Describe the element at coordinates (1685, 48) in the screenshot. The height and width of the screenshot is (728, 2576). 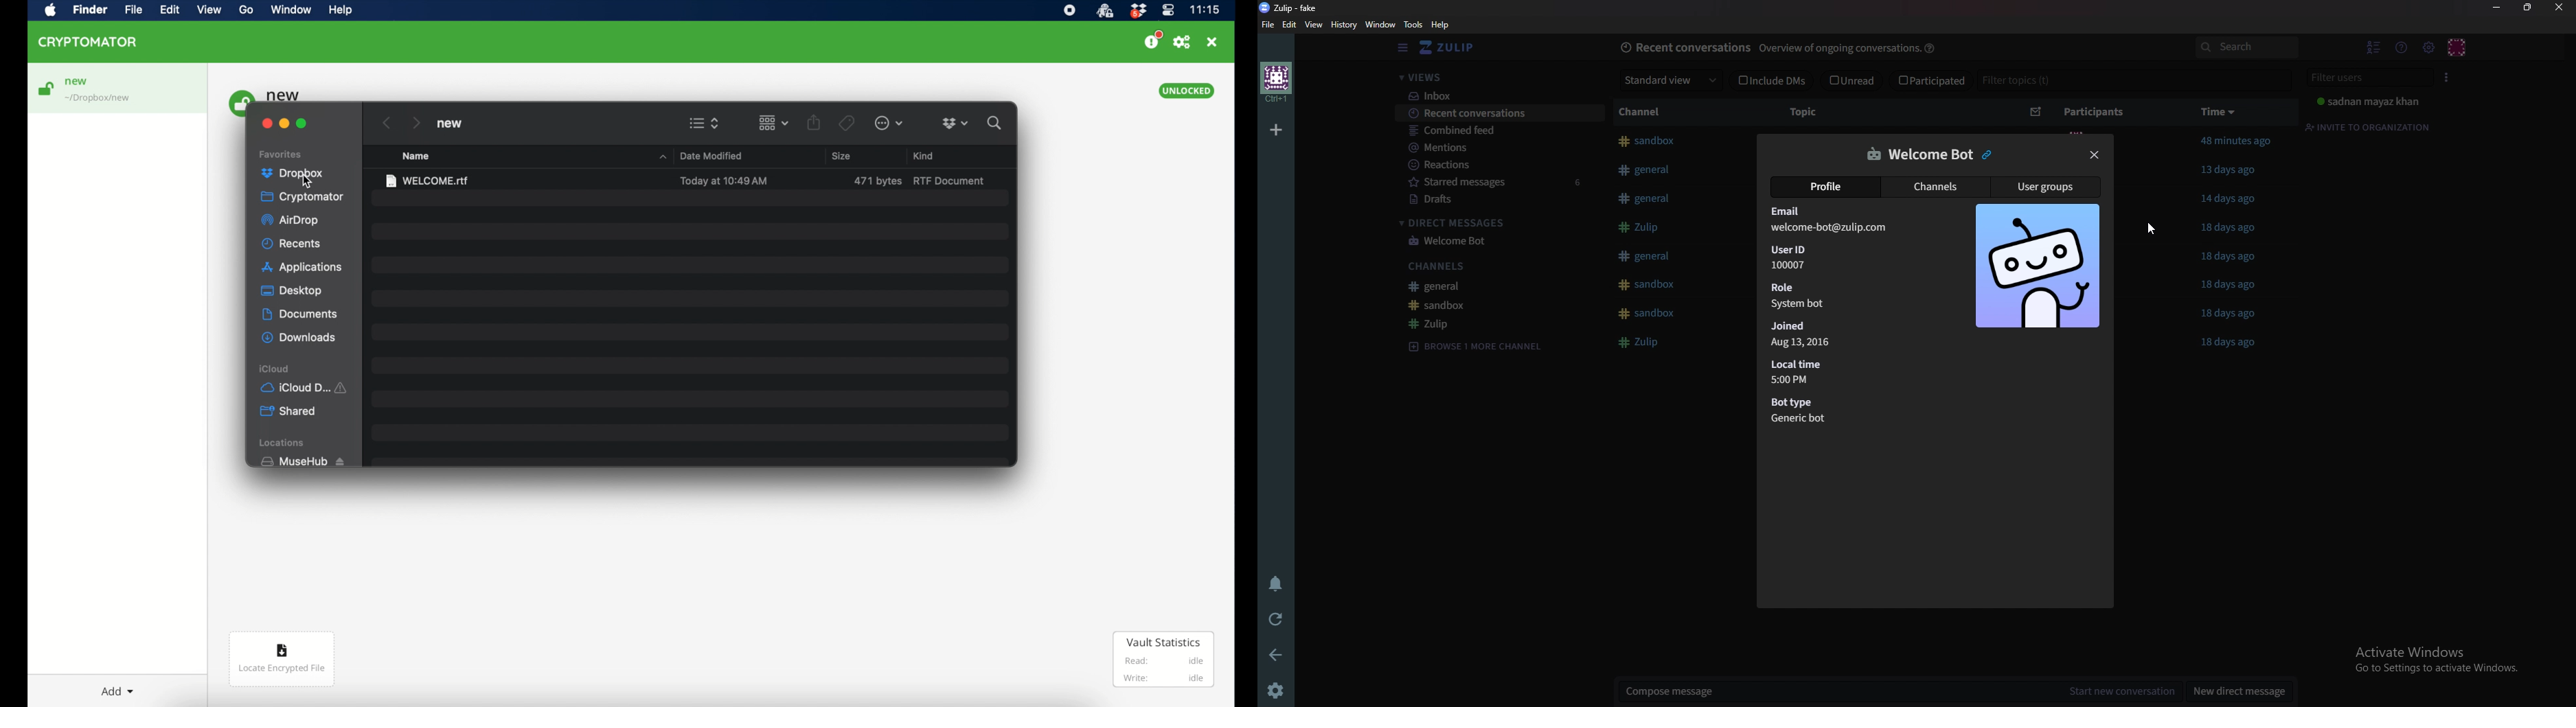
I see `Recent conversations` at that location.